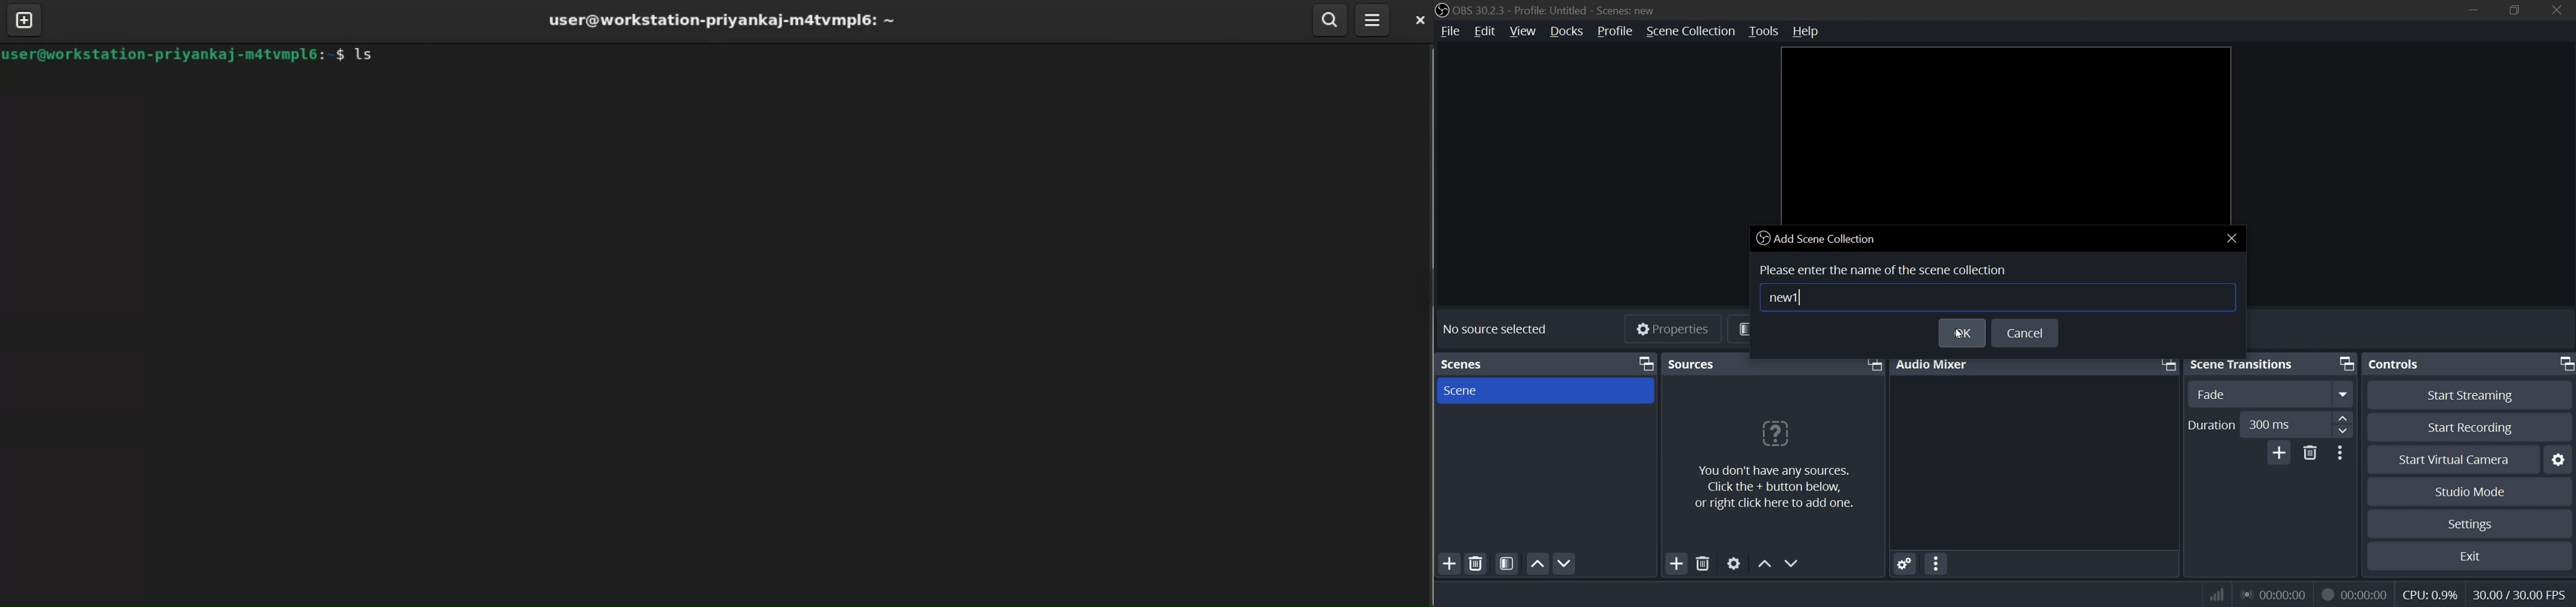  What do you see at coordinates (1646, 364) in the screenshot?
I see `bring front` at bounding box center [1646, 364].